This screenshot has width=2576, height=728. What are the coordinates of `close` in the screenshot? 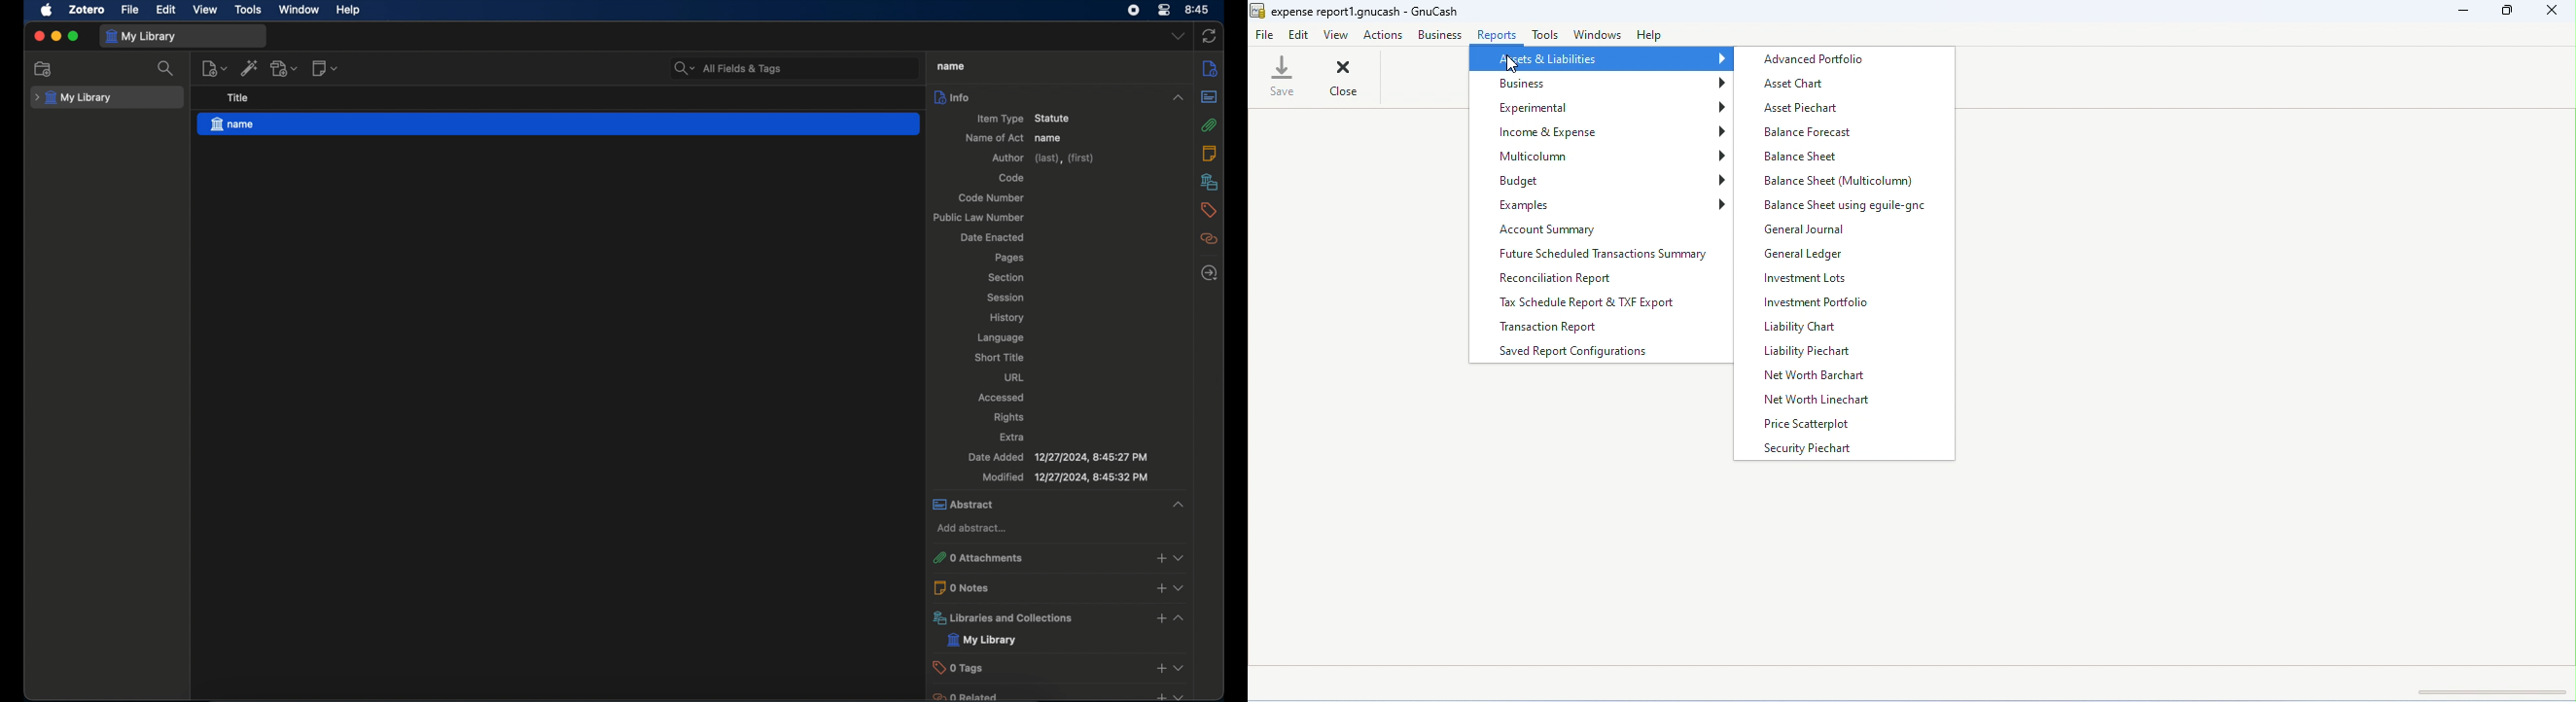 It's located at (2552, 12).